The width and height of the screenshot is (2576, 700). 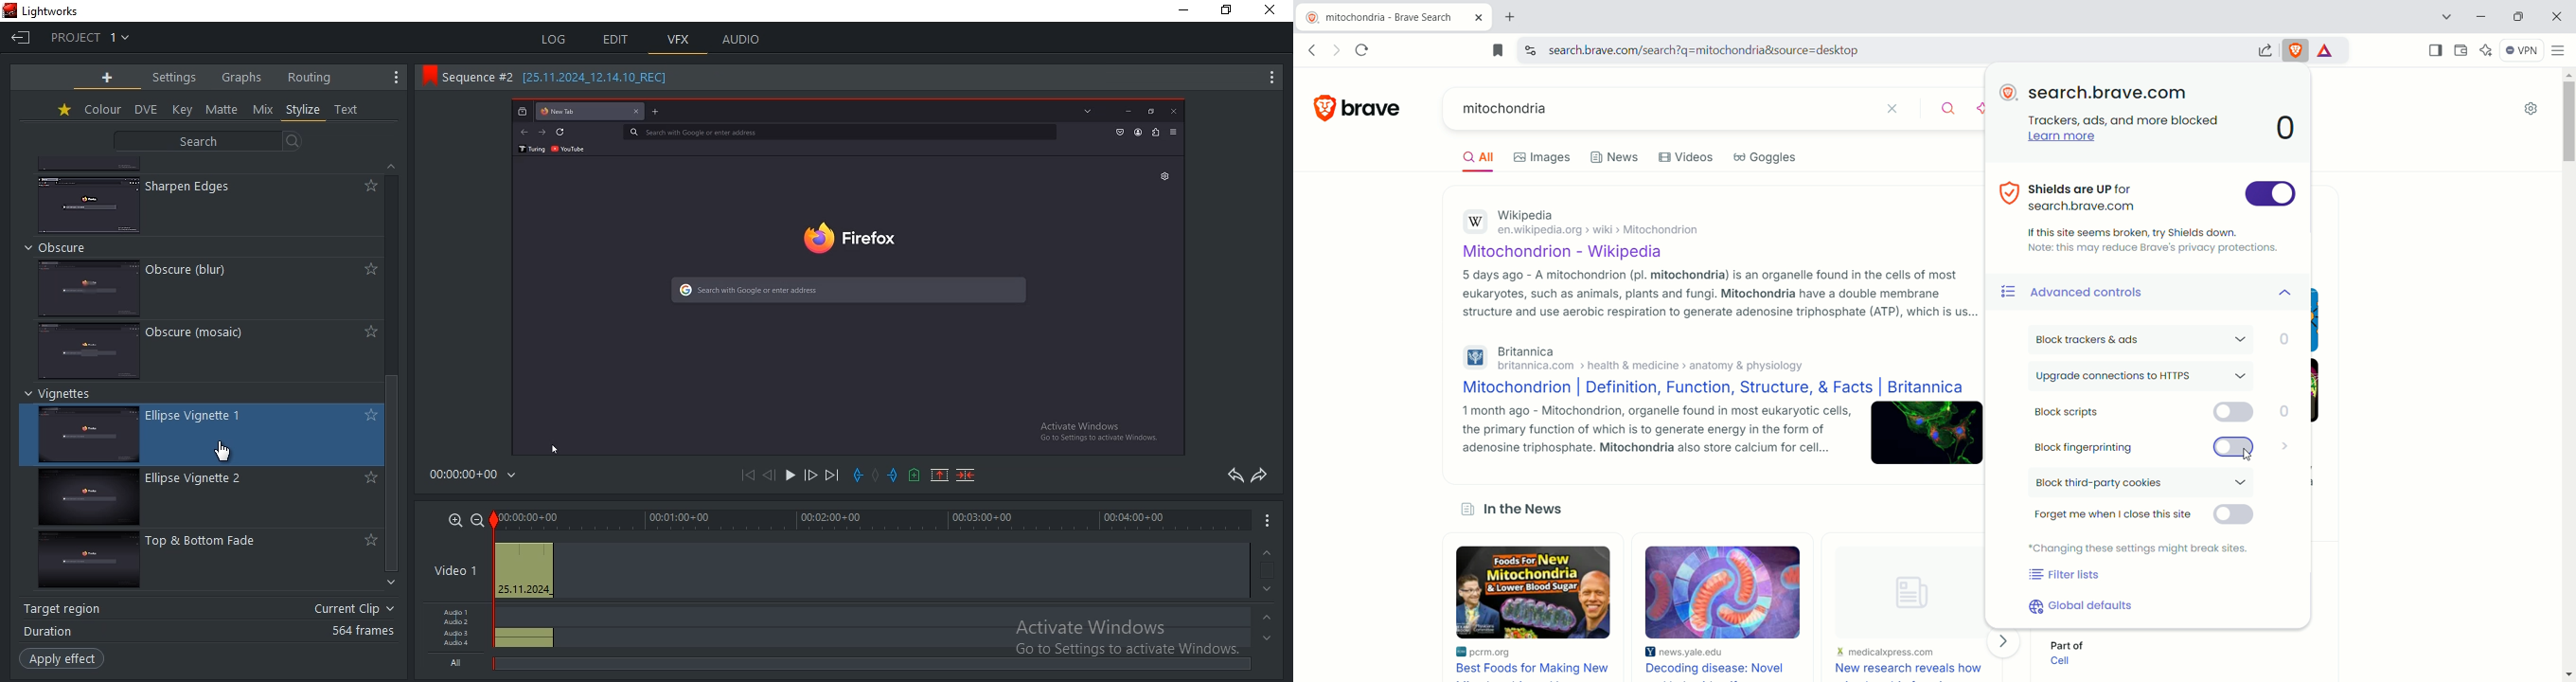 I want to click on greyed out up arrow, so click(x=1270, y=620).